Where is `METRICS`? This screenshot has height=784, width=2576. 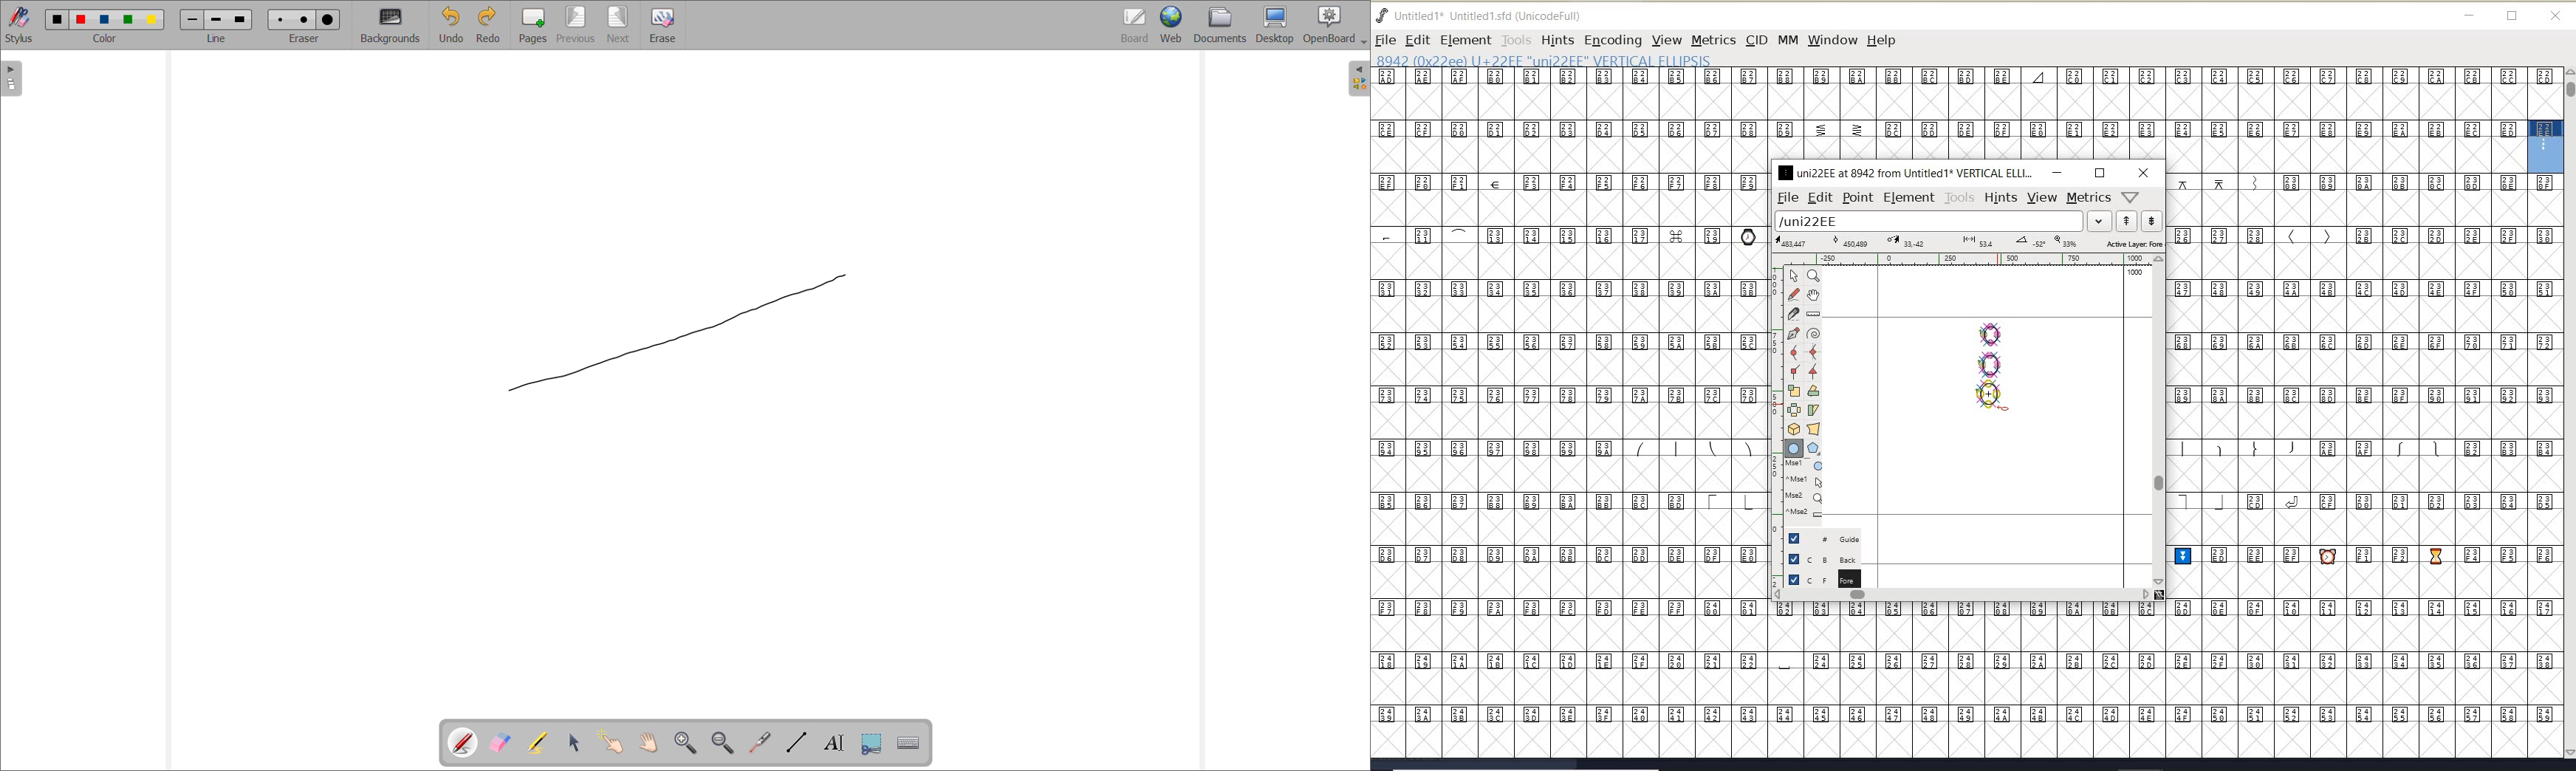
METRICS is located at coordinates (1713, 40).